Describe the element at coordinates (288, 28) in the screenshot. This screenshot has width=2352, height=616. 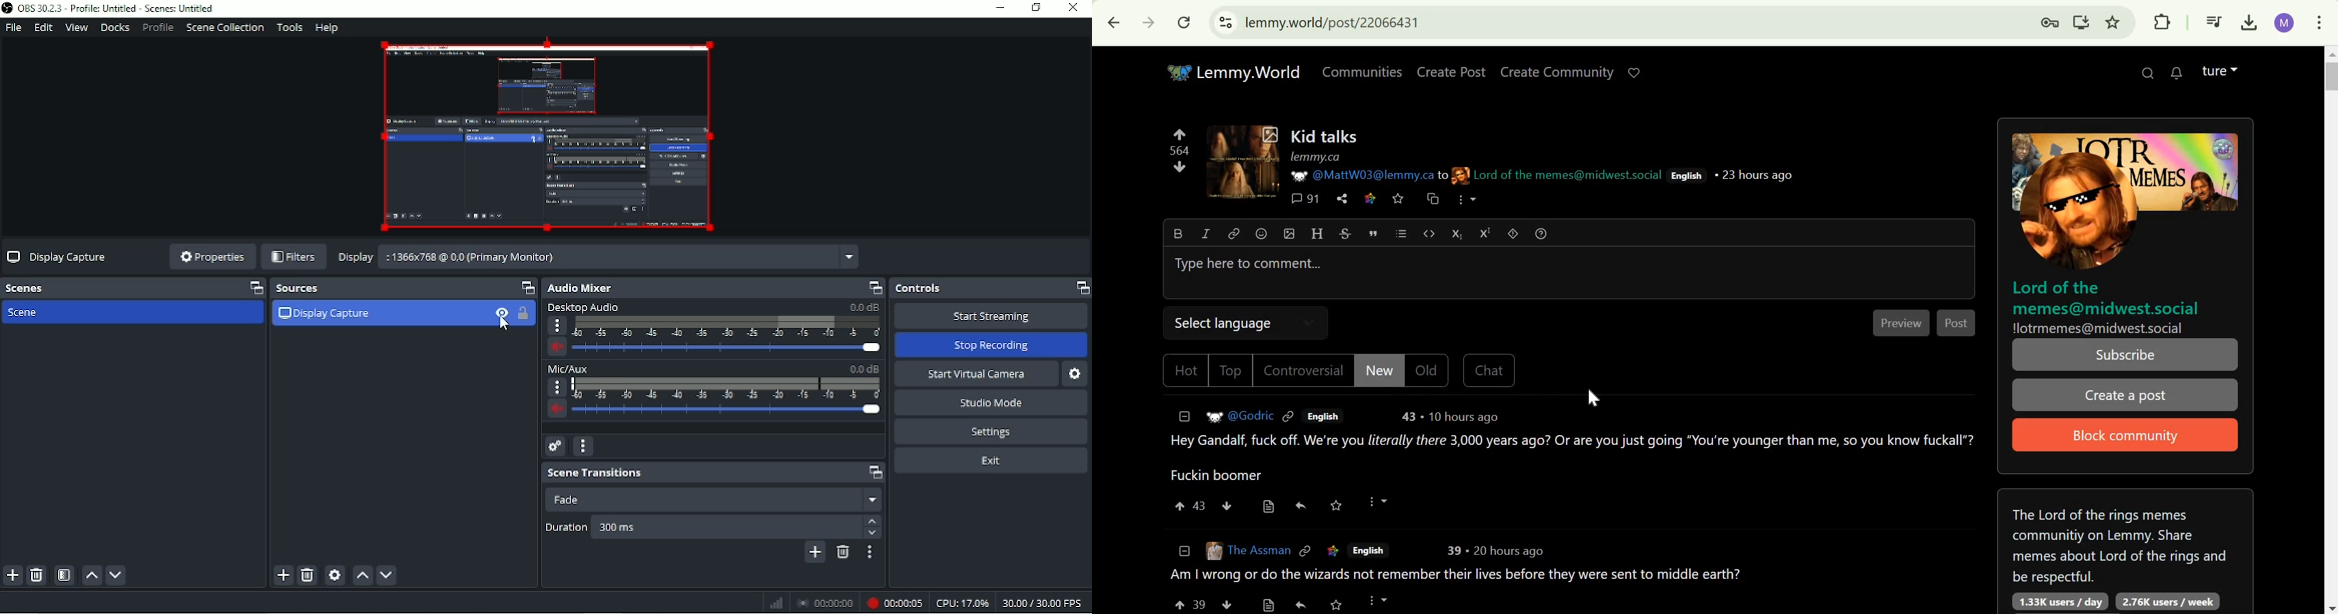
I see `Tools` at that location.